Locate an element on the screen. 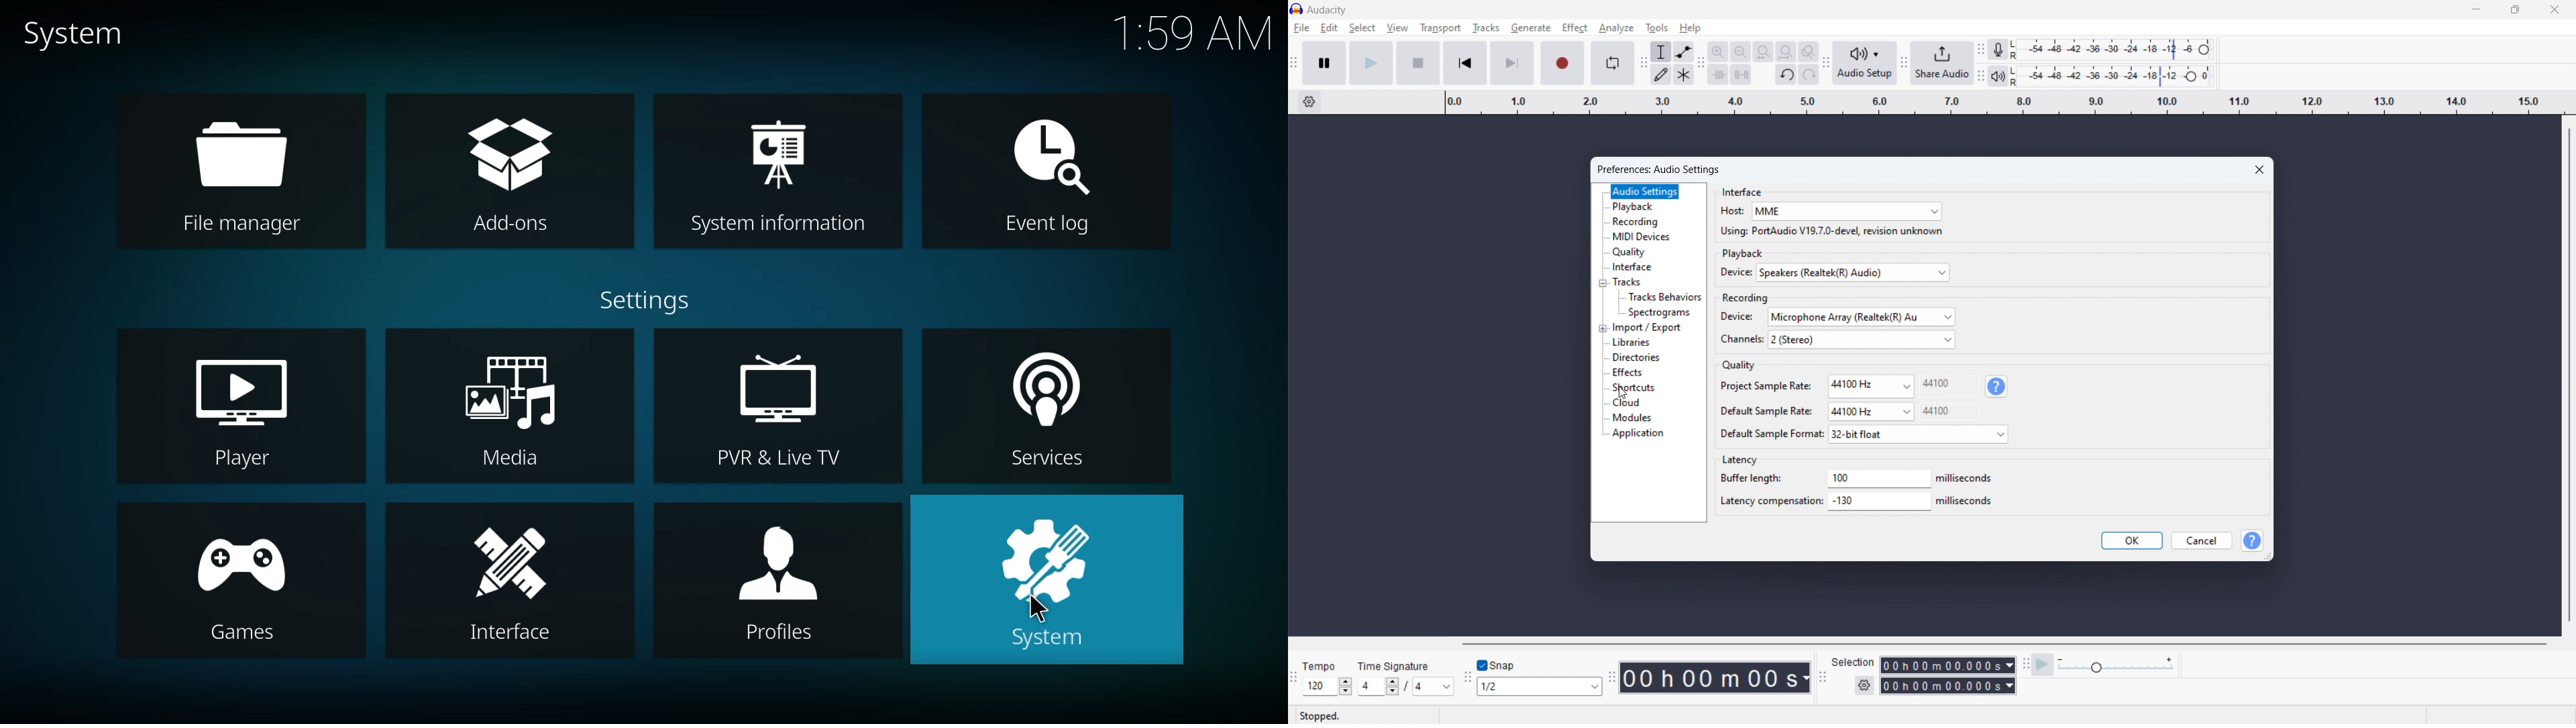  toggle zoom is located at coordinates (1809, 51).